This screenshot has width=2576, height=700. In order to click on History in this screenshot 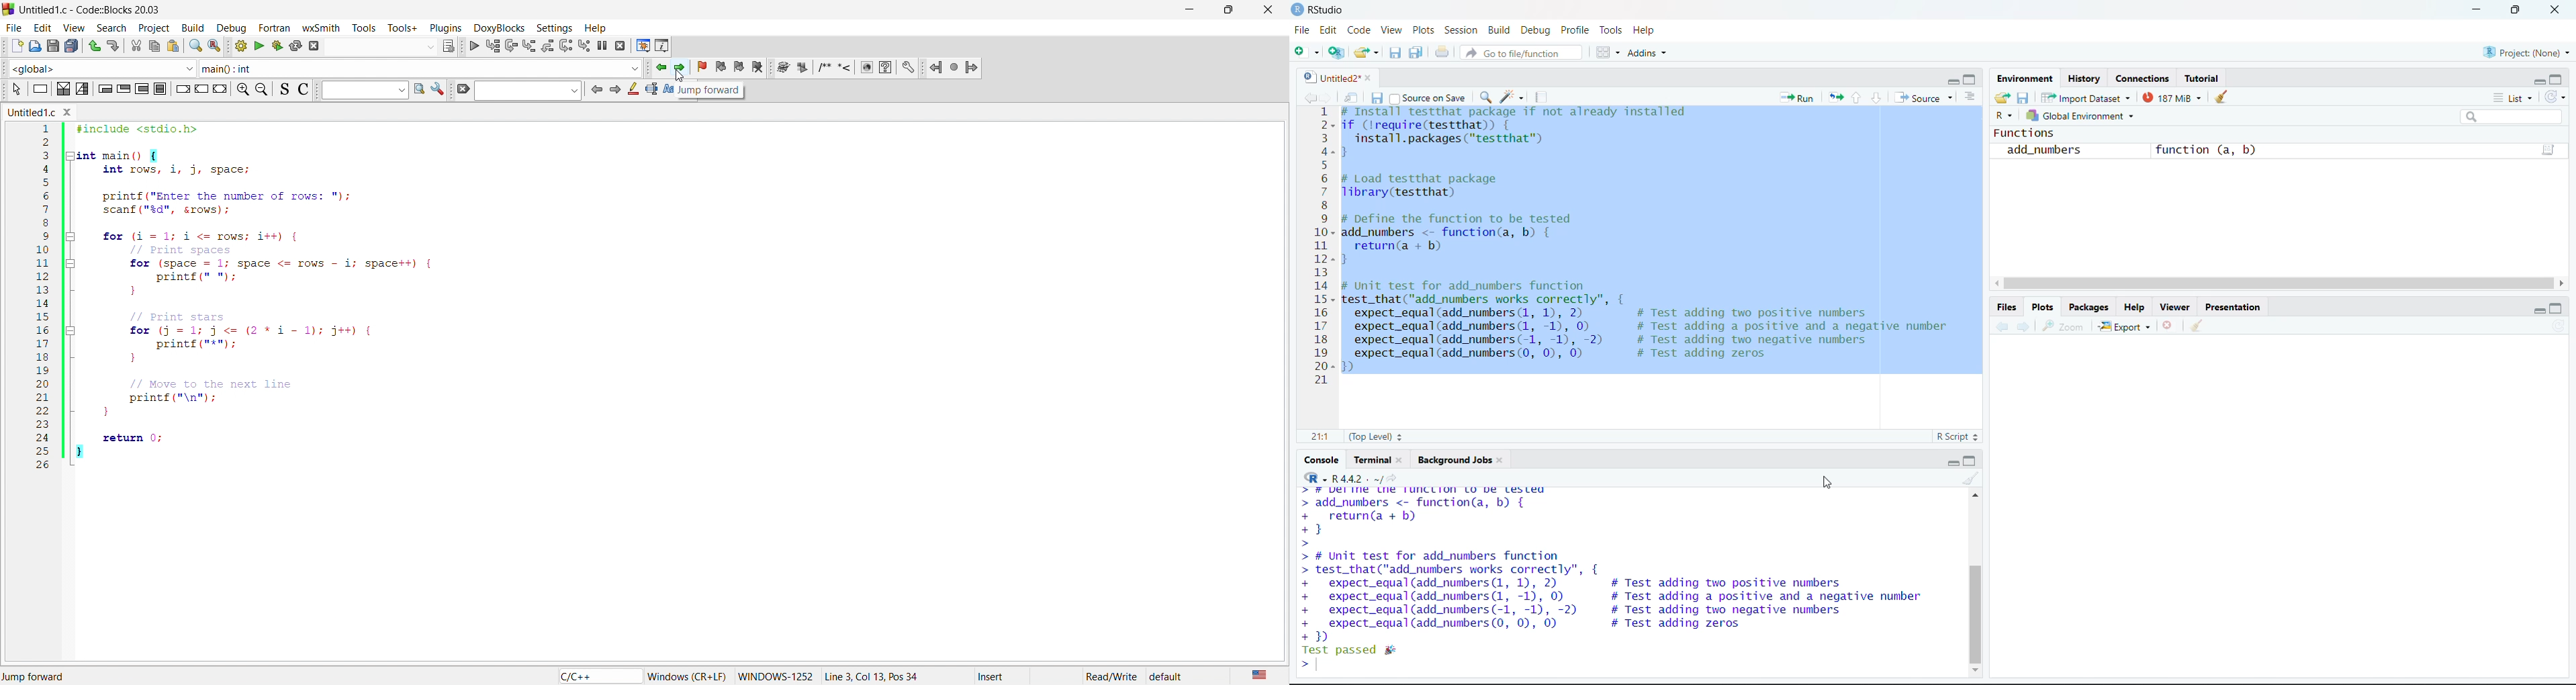, I will do `click(2082, 77)`.